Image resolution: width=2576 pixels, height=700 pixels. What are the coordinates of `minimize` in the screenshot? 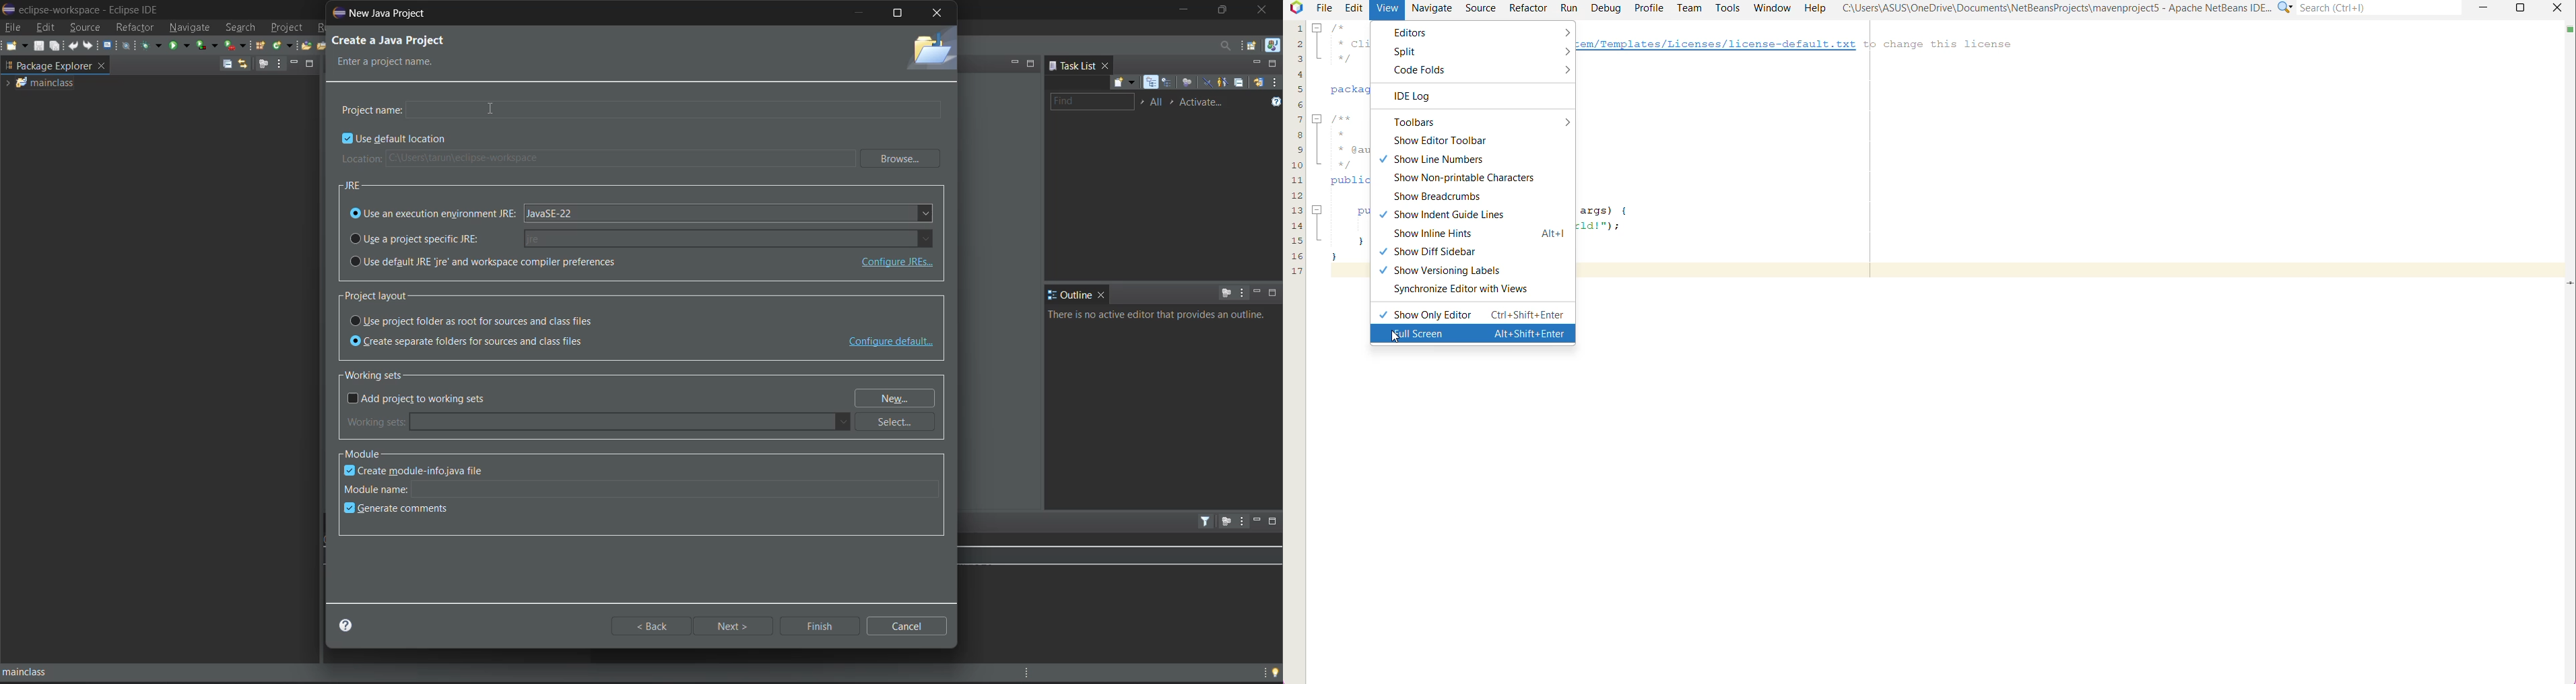 It's located at (295, 61).